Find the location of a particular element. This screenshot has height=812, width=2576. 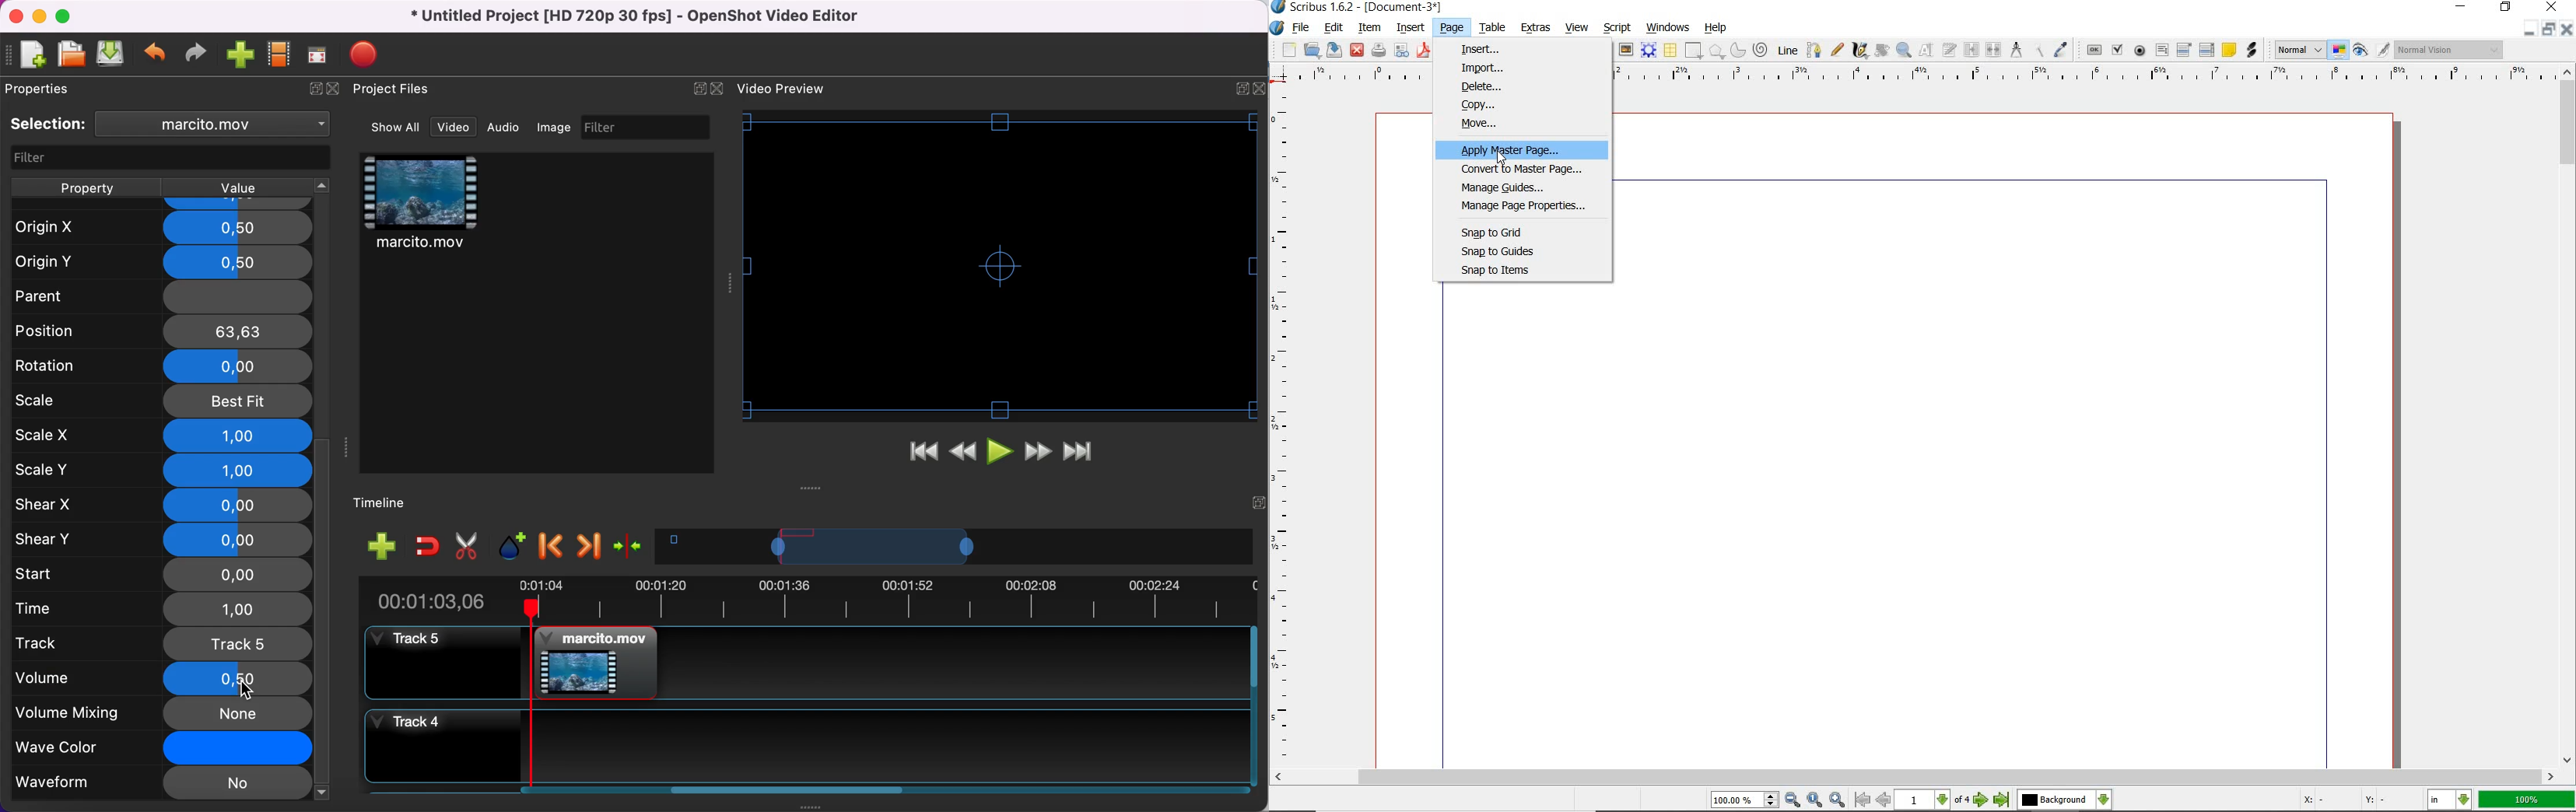

page is located at coordinates (1449, 26).